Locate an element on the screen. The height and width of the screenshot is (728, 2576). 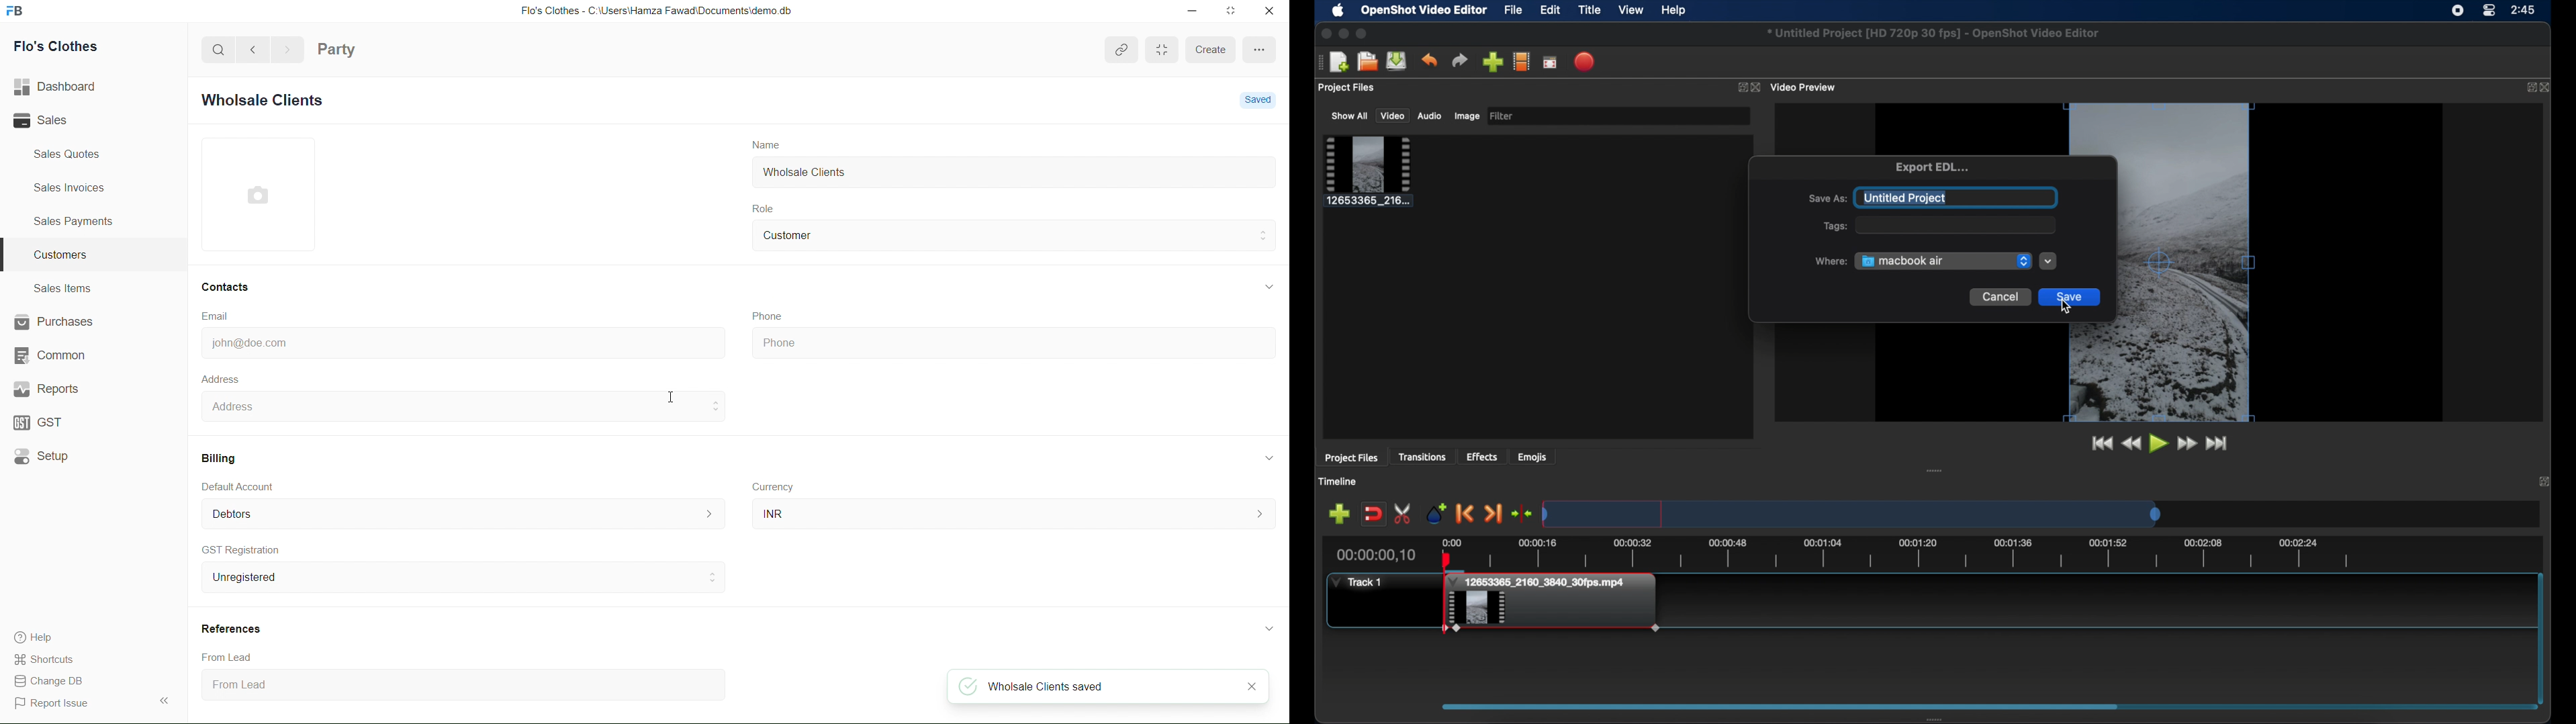
track is located at coordinates (1357, 581).